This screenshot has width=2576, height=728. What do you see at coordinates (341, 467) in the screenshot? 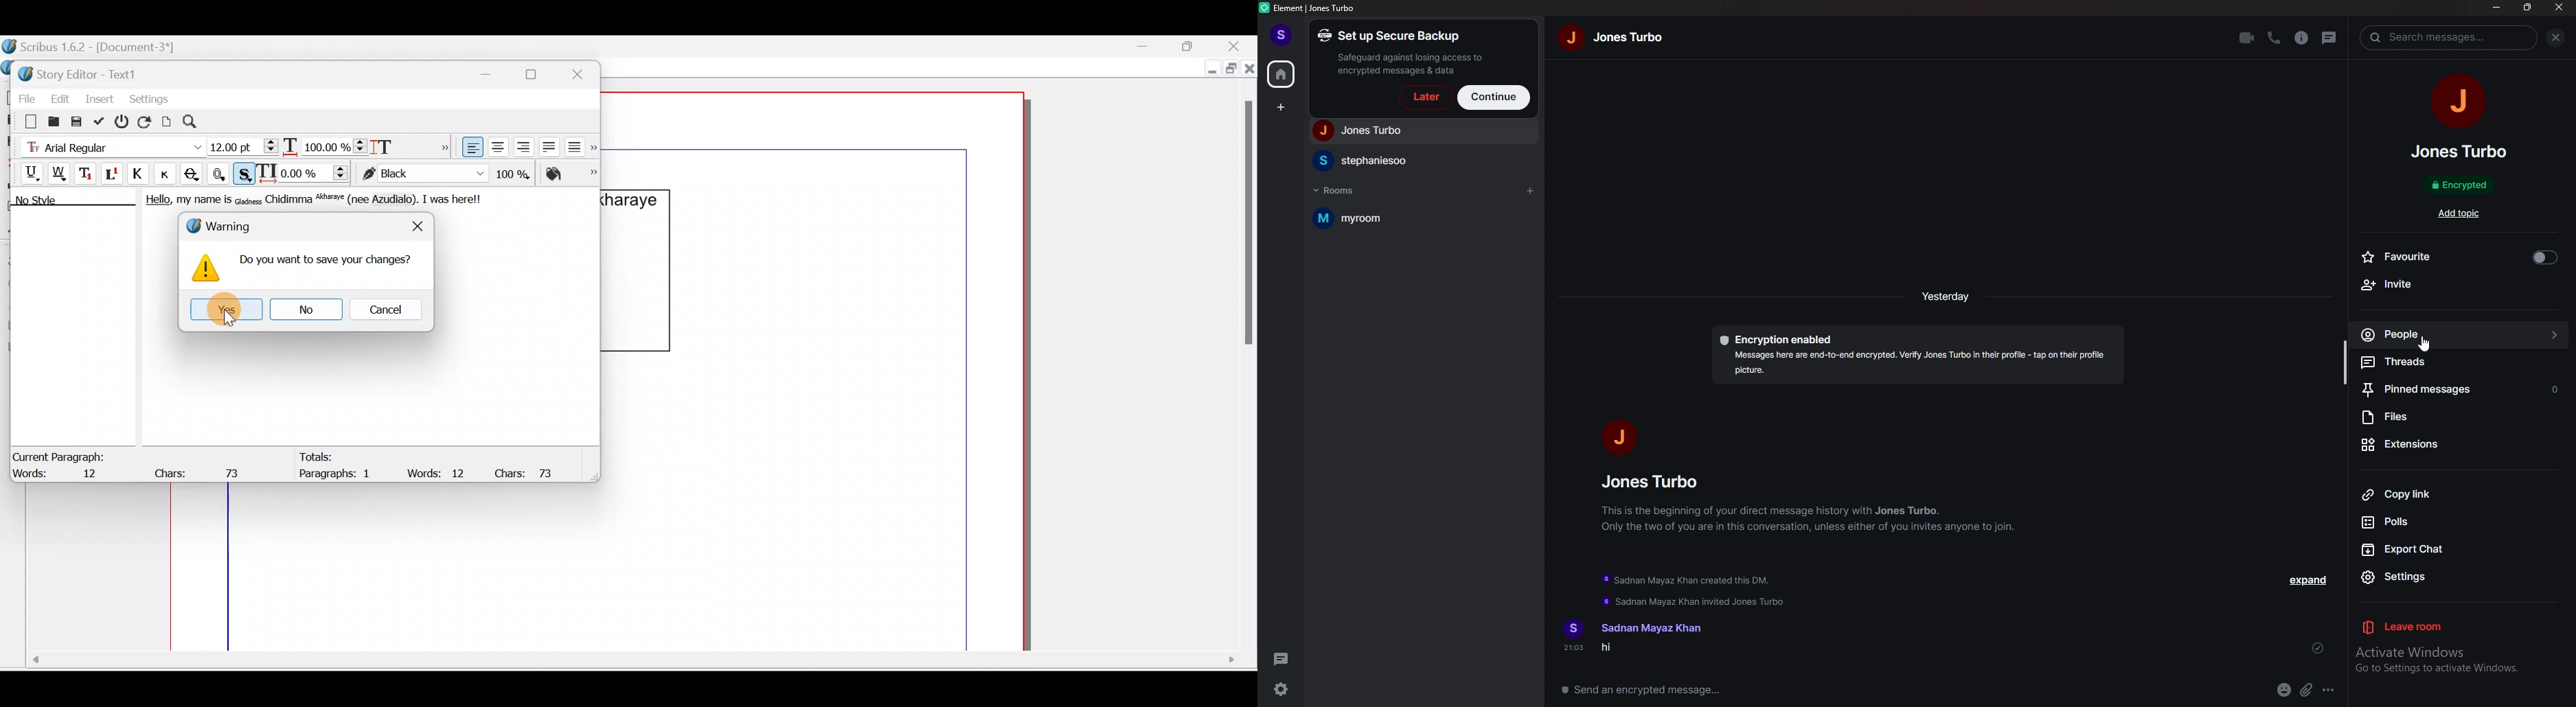
I see `Totals: Paragraphs: 1` at bounding box center [341, 467].